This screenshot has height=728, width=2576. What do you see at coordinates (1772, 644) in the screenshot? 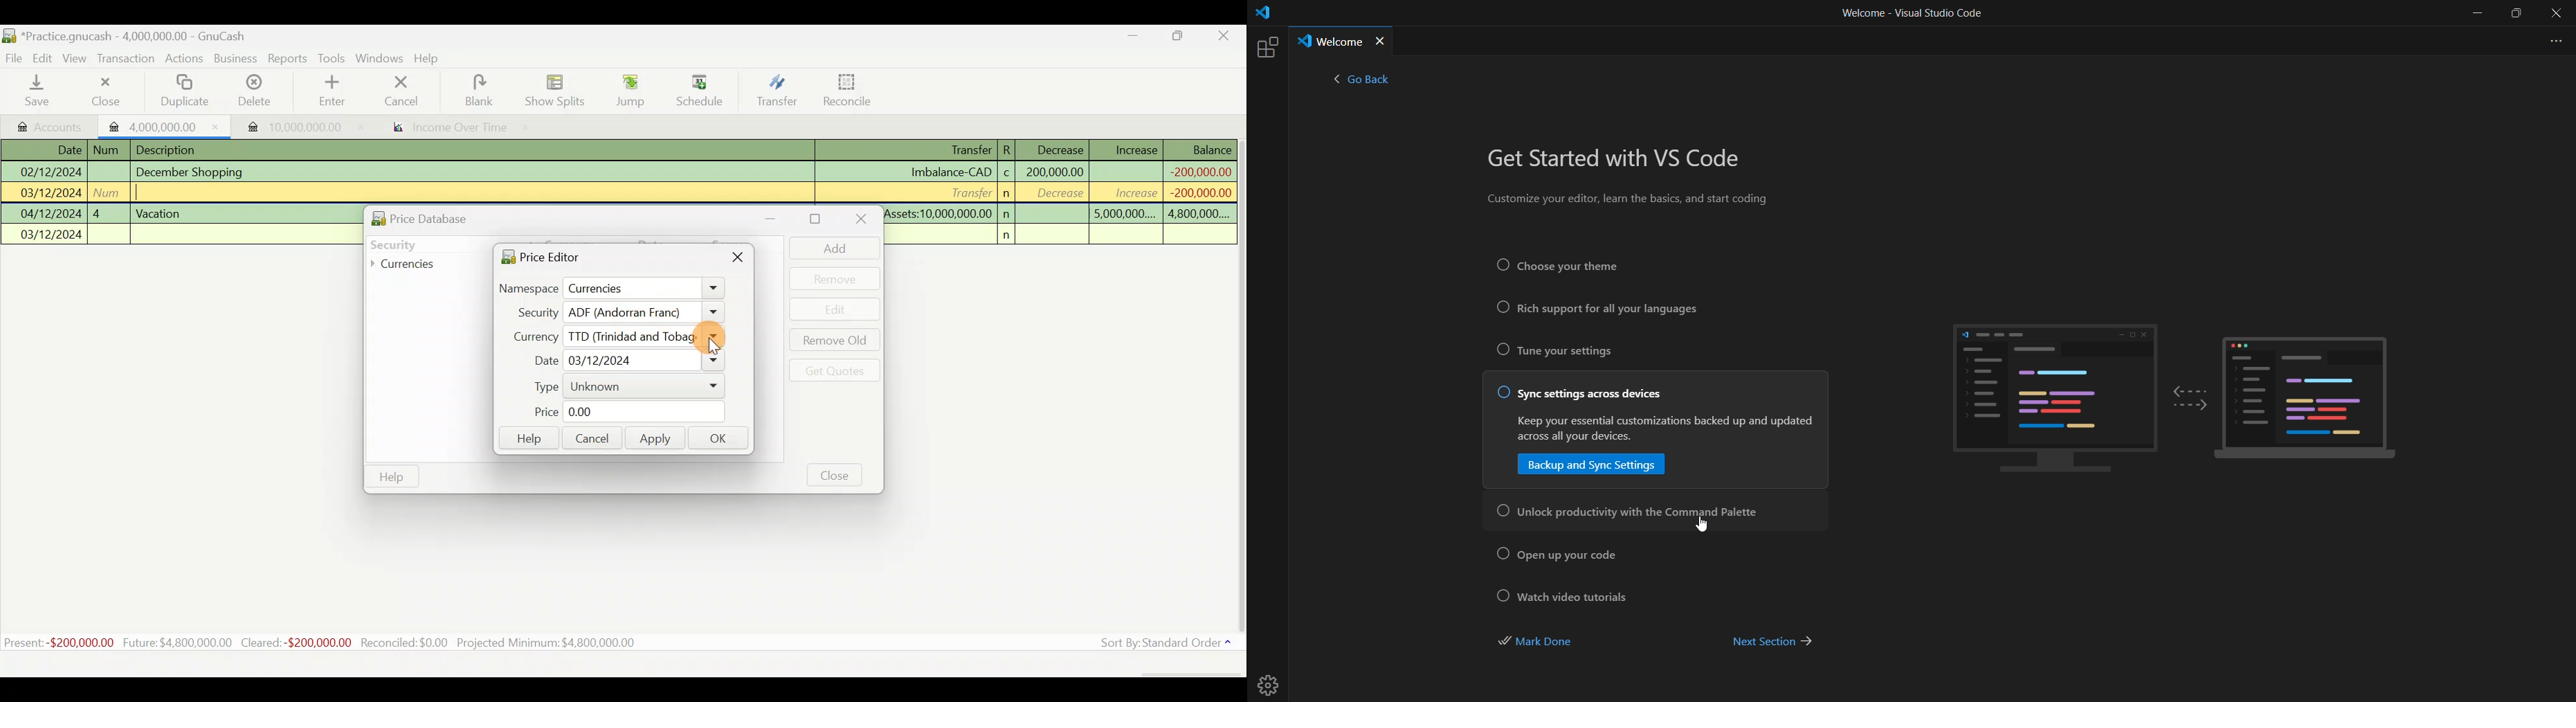
I see `next section` at bounding box center [1772, 644].